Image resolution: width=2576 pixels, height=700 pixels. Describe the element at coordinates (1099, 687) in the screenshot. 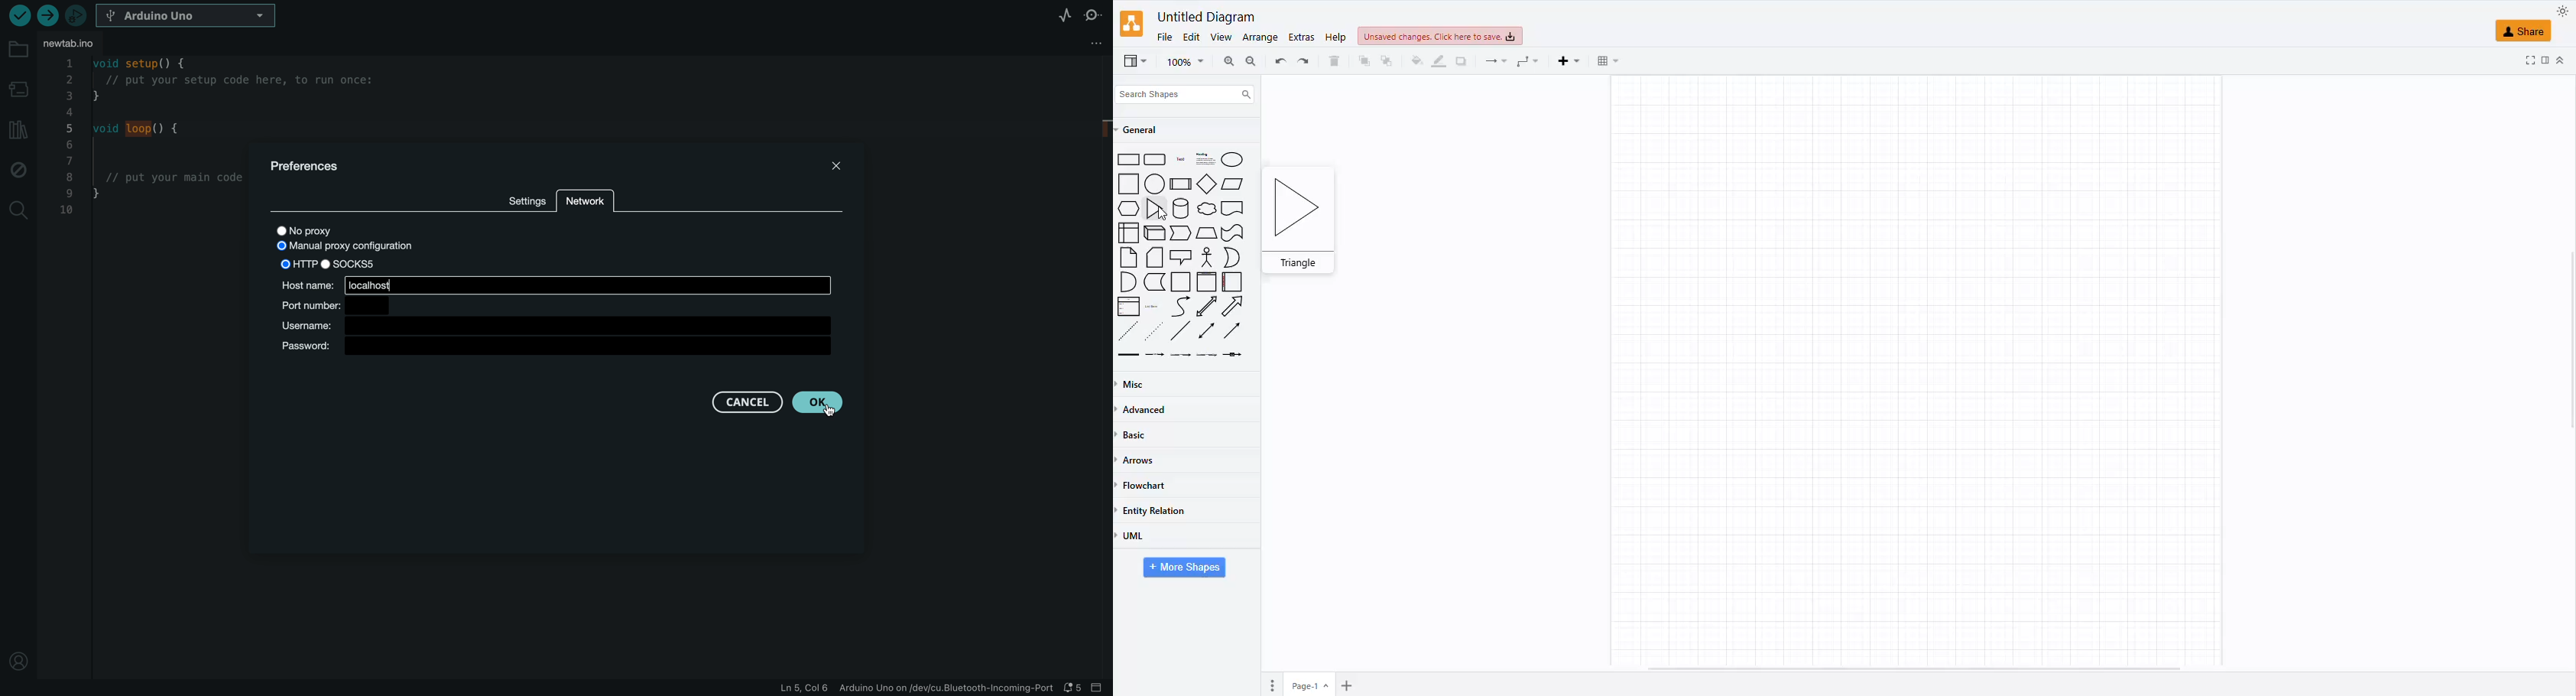

I see `close slide bar` at that location.